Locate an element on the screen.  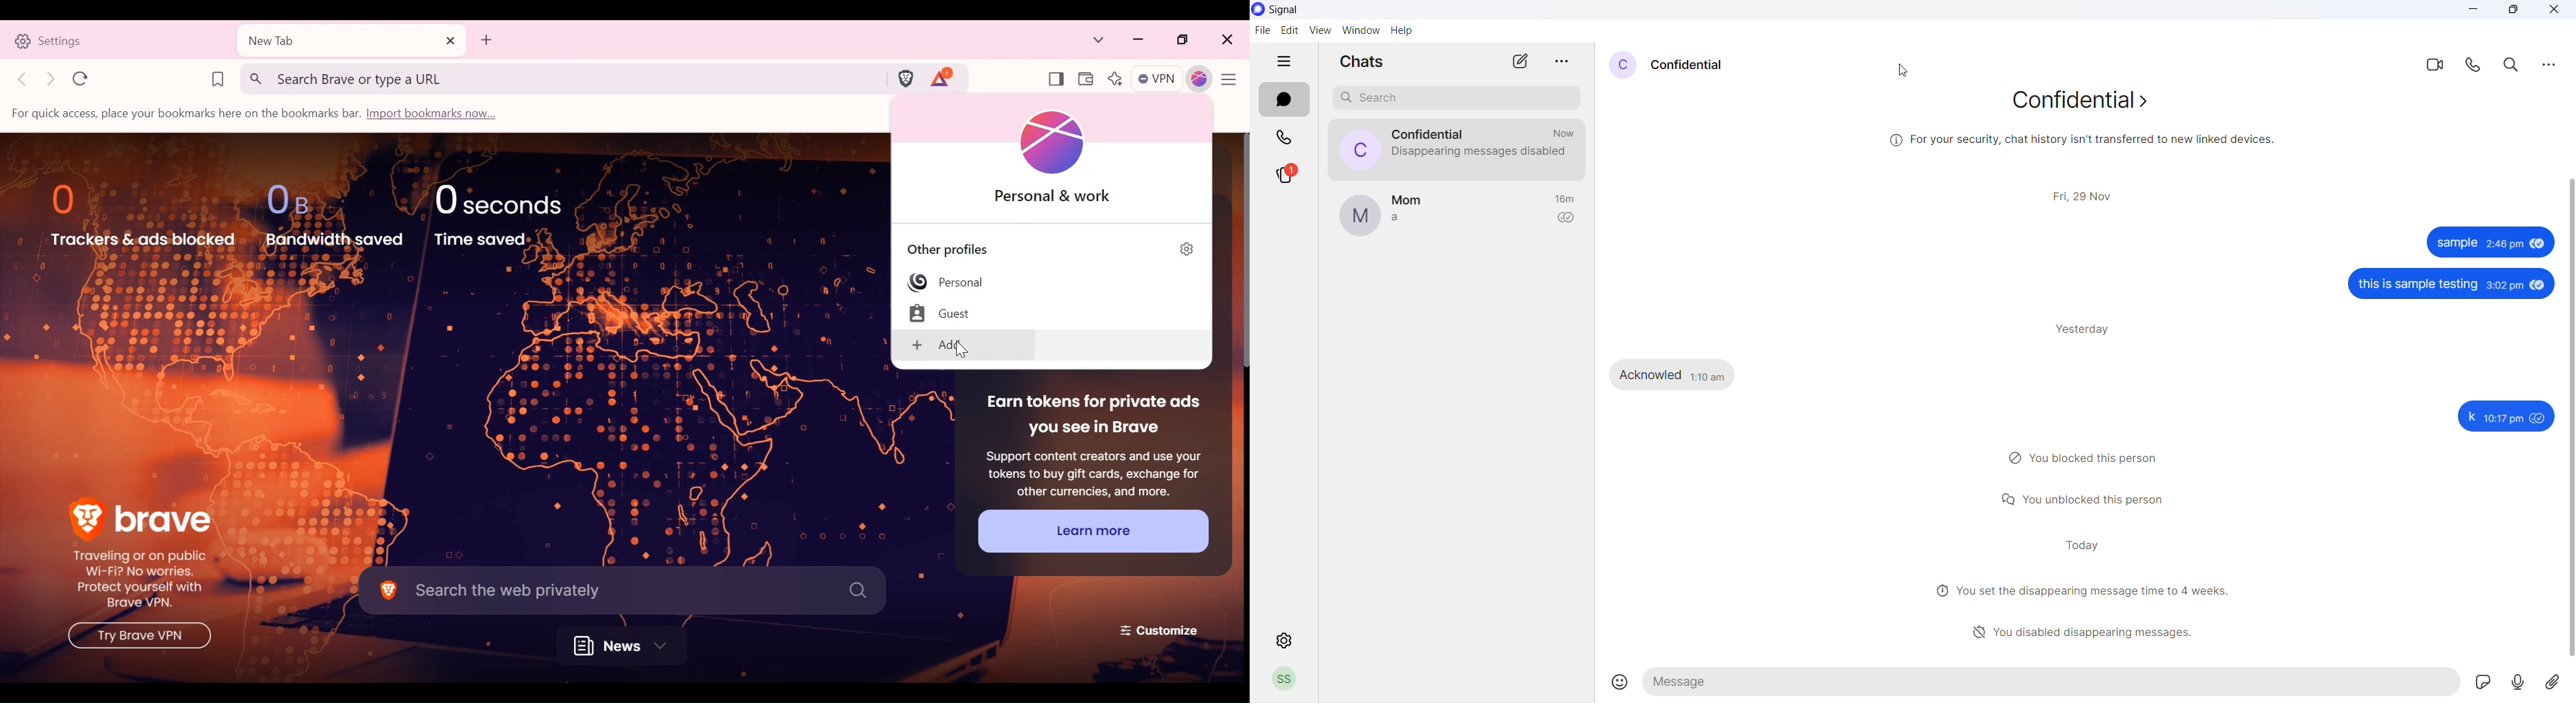
 is located at coordinates (2085, 546).